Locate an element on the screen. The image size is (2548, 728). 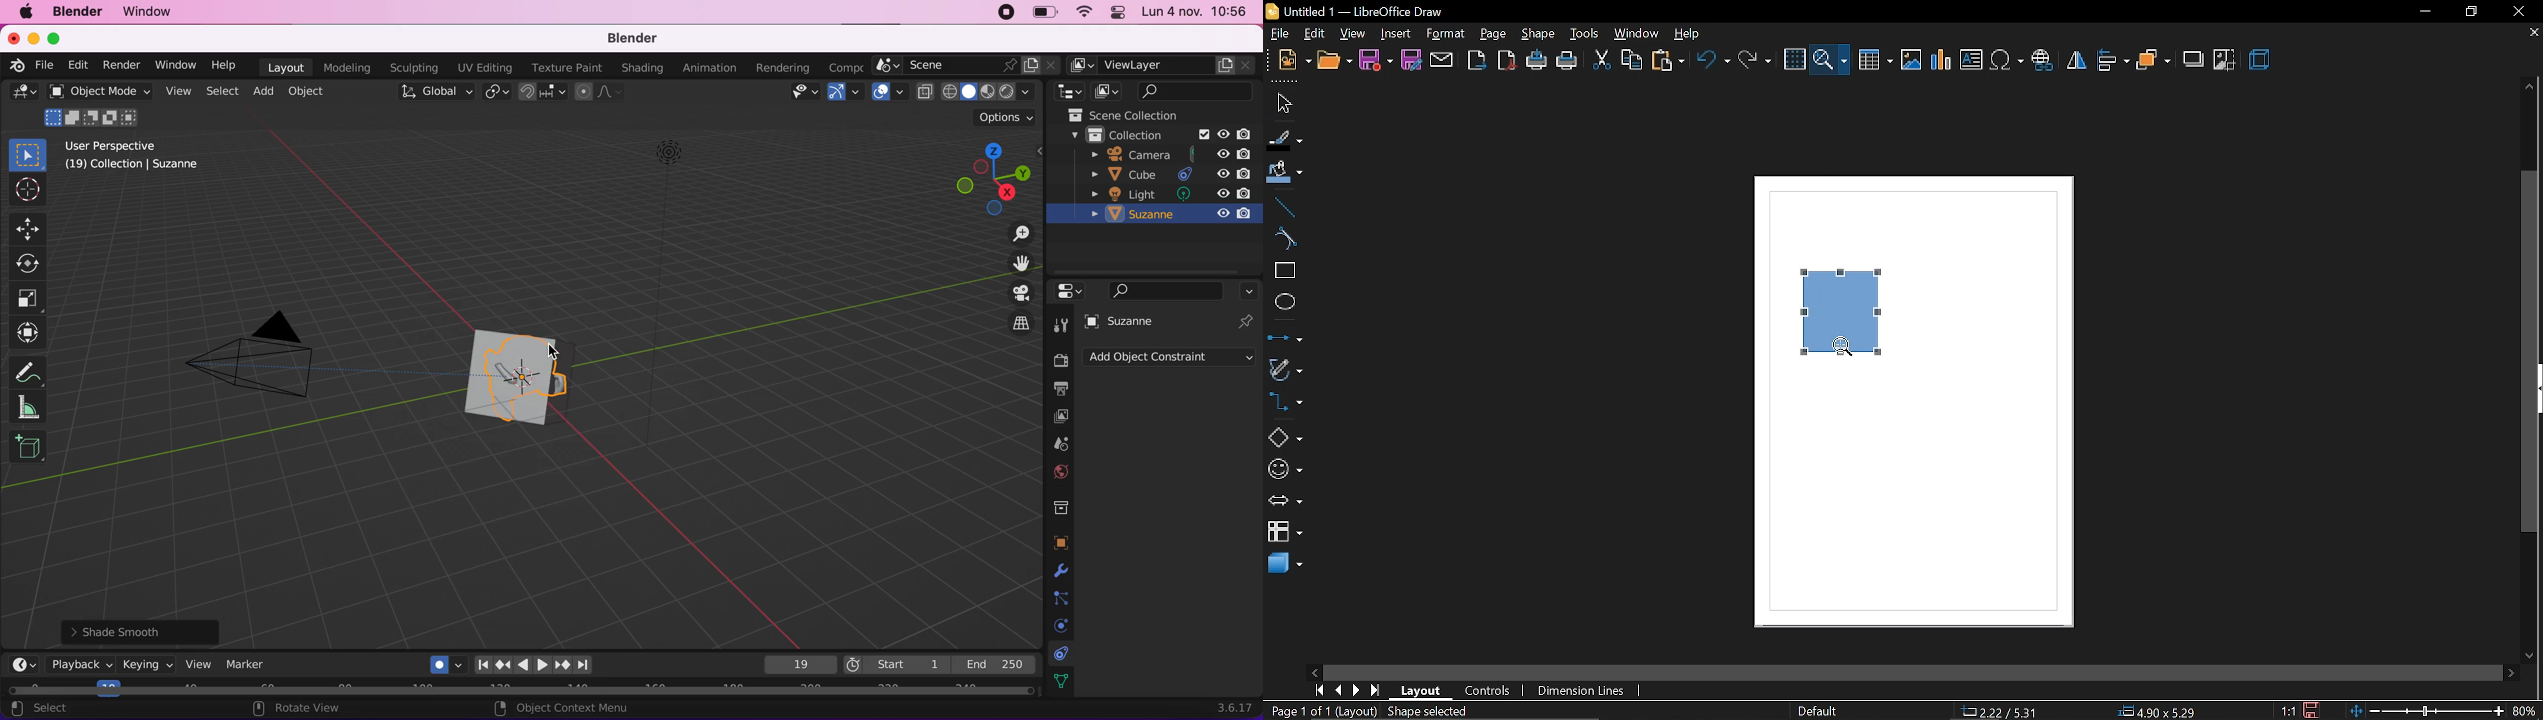
save is located at coordinates (2312, 710).